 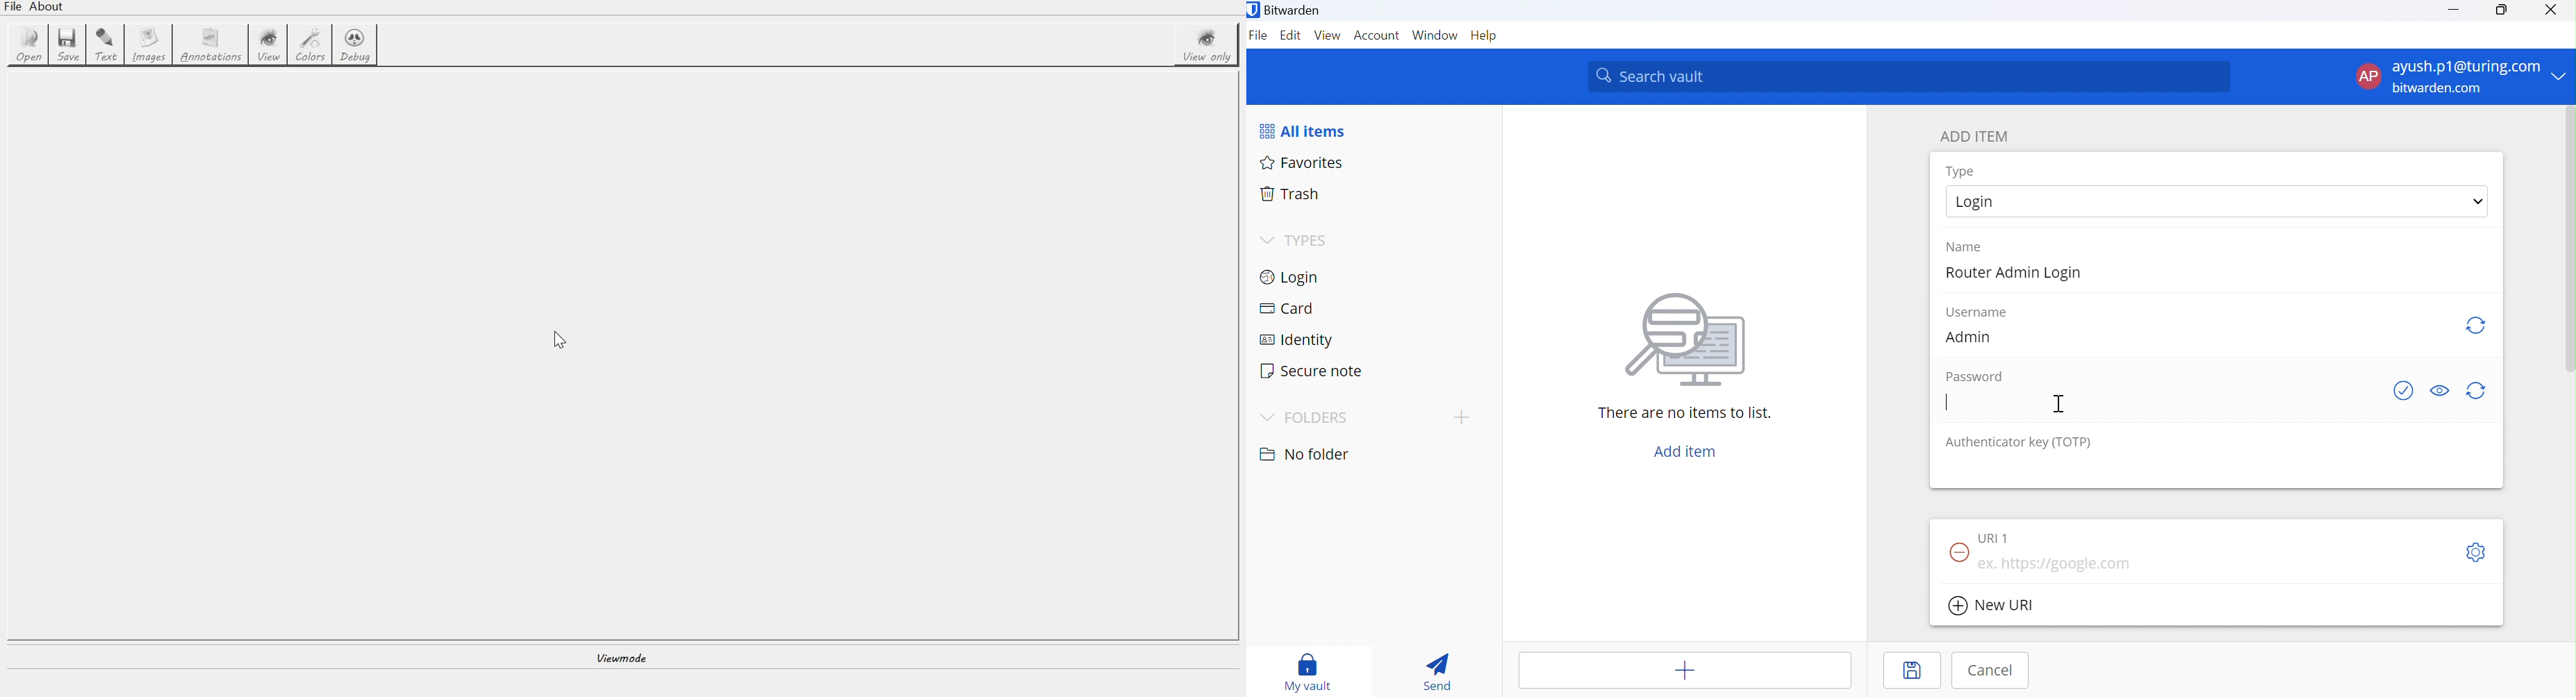 I want to click on vertical scrollbar, so click(x=2570, y=240).